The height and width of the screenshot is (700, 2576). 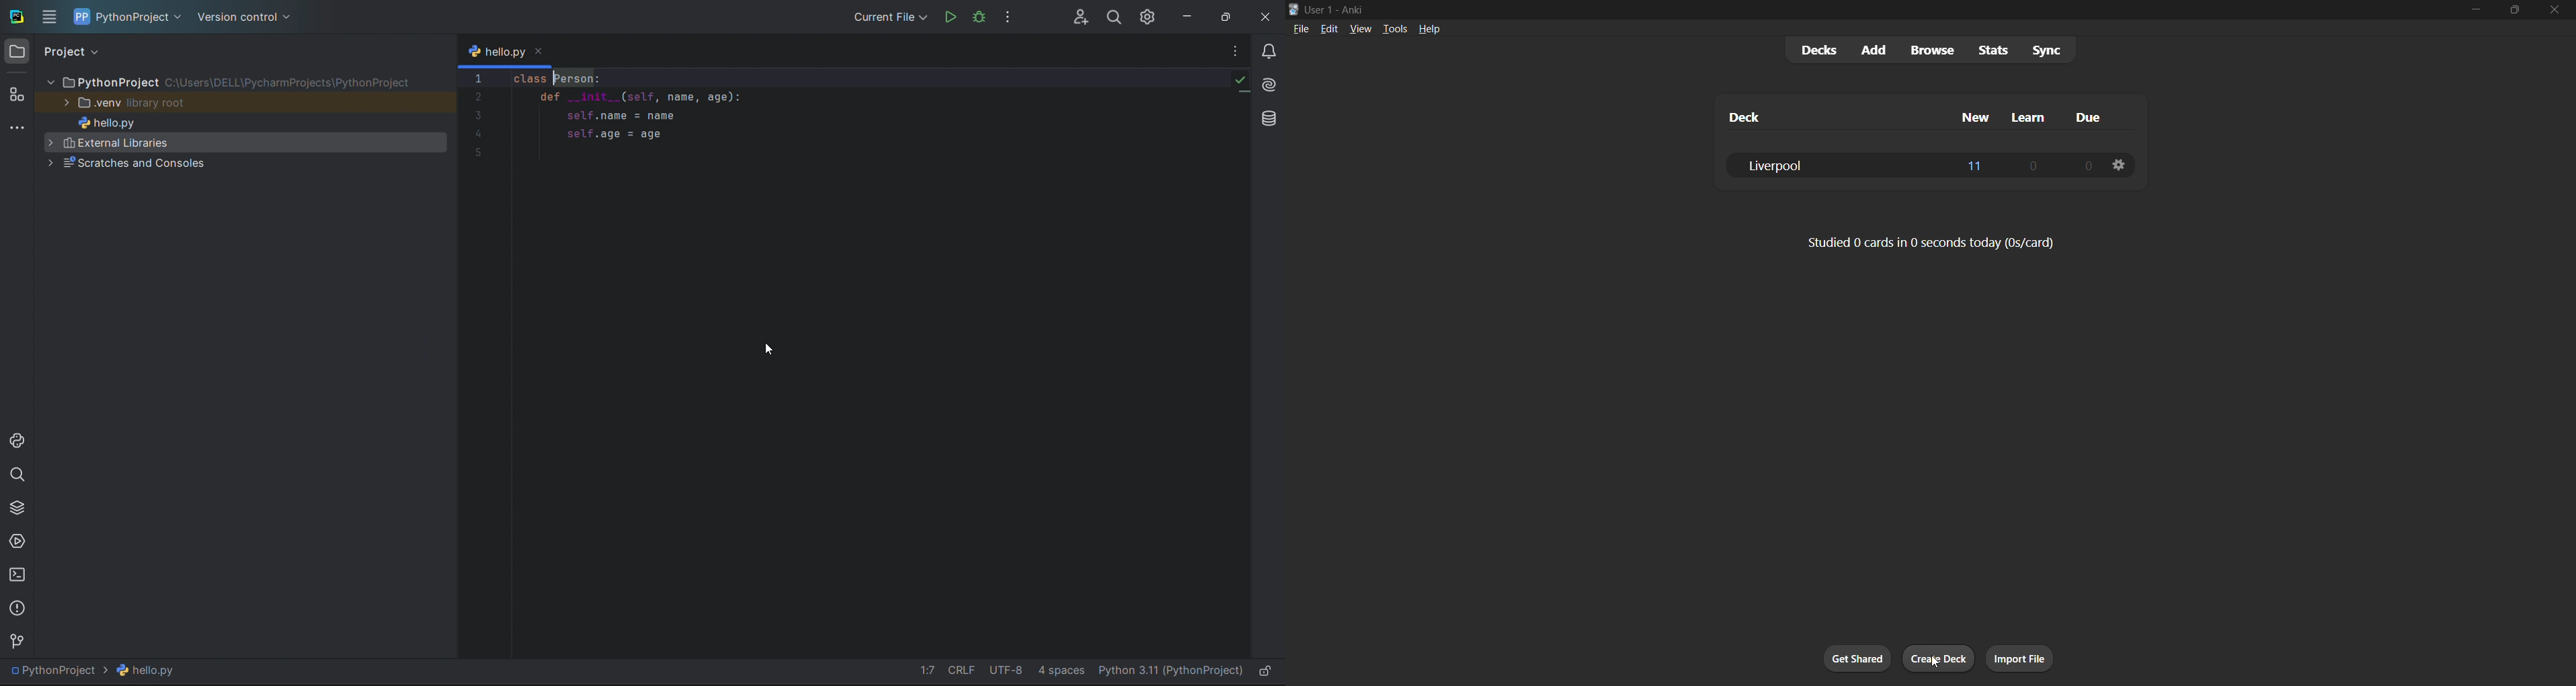 I want to click on current file, so click(x=888, y=17).